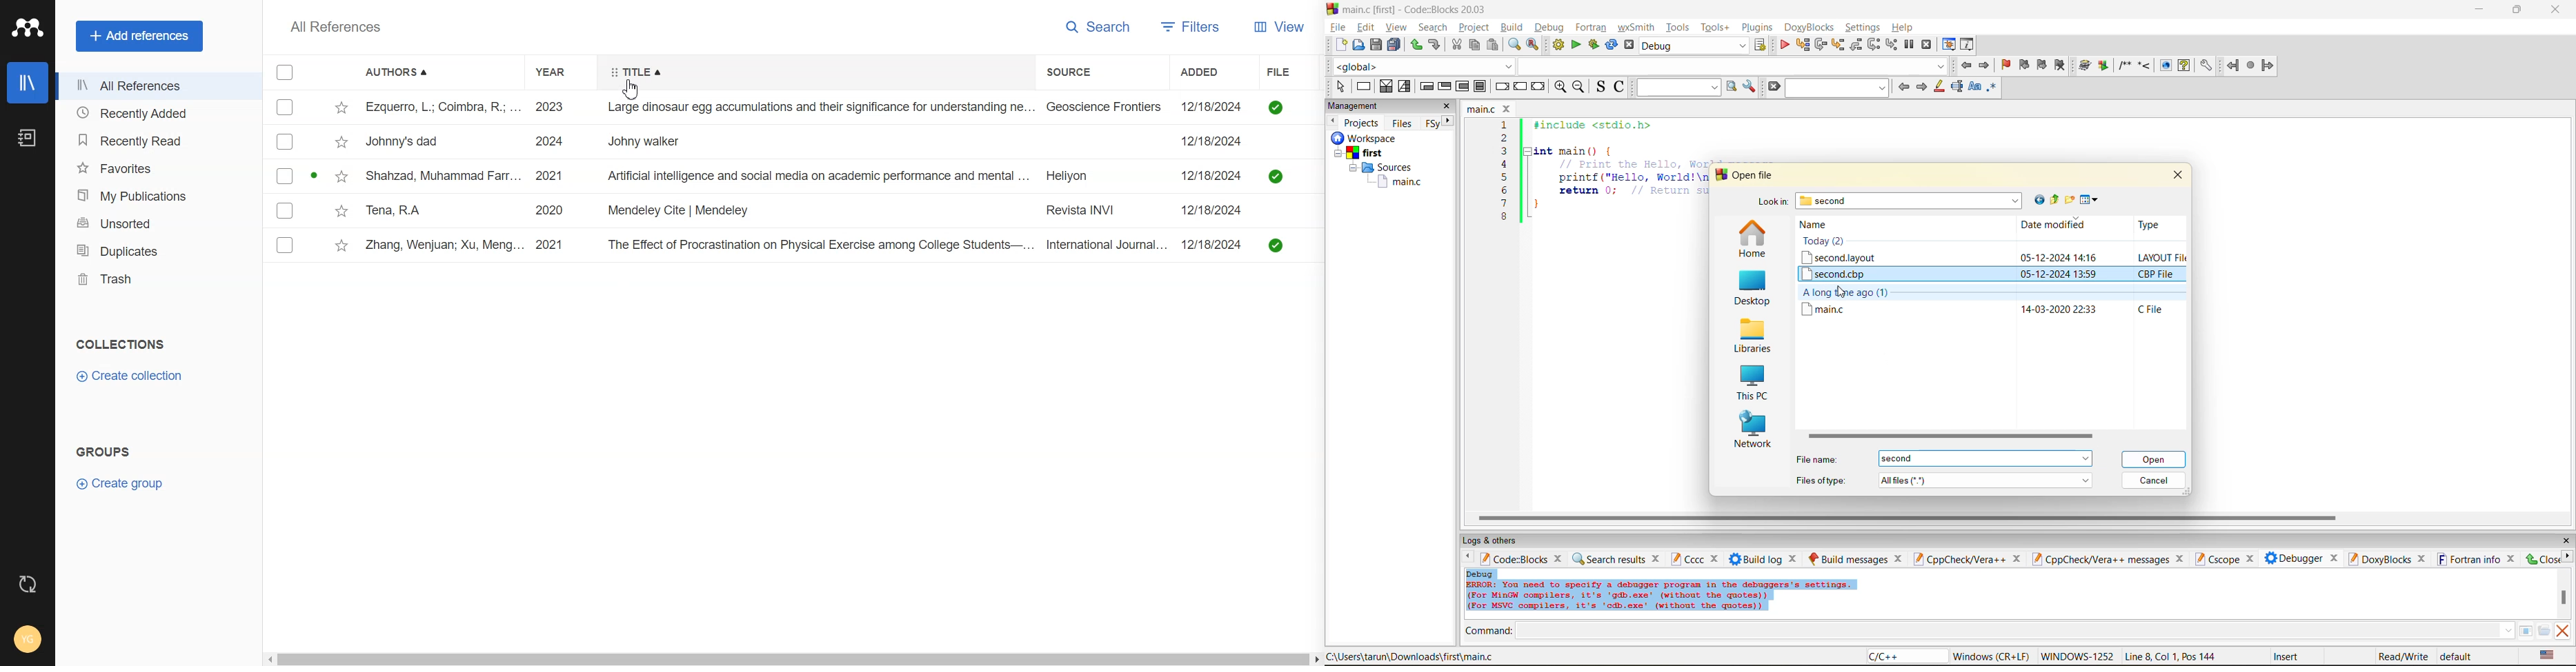  I want to click on back, so click(2234, 65).